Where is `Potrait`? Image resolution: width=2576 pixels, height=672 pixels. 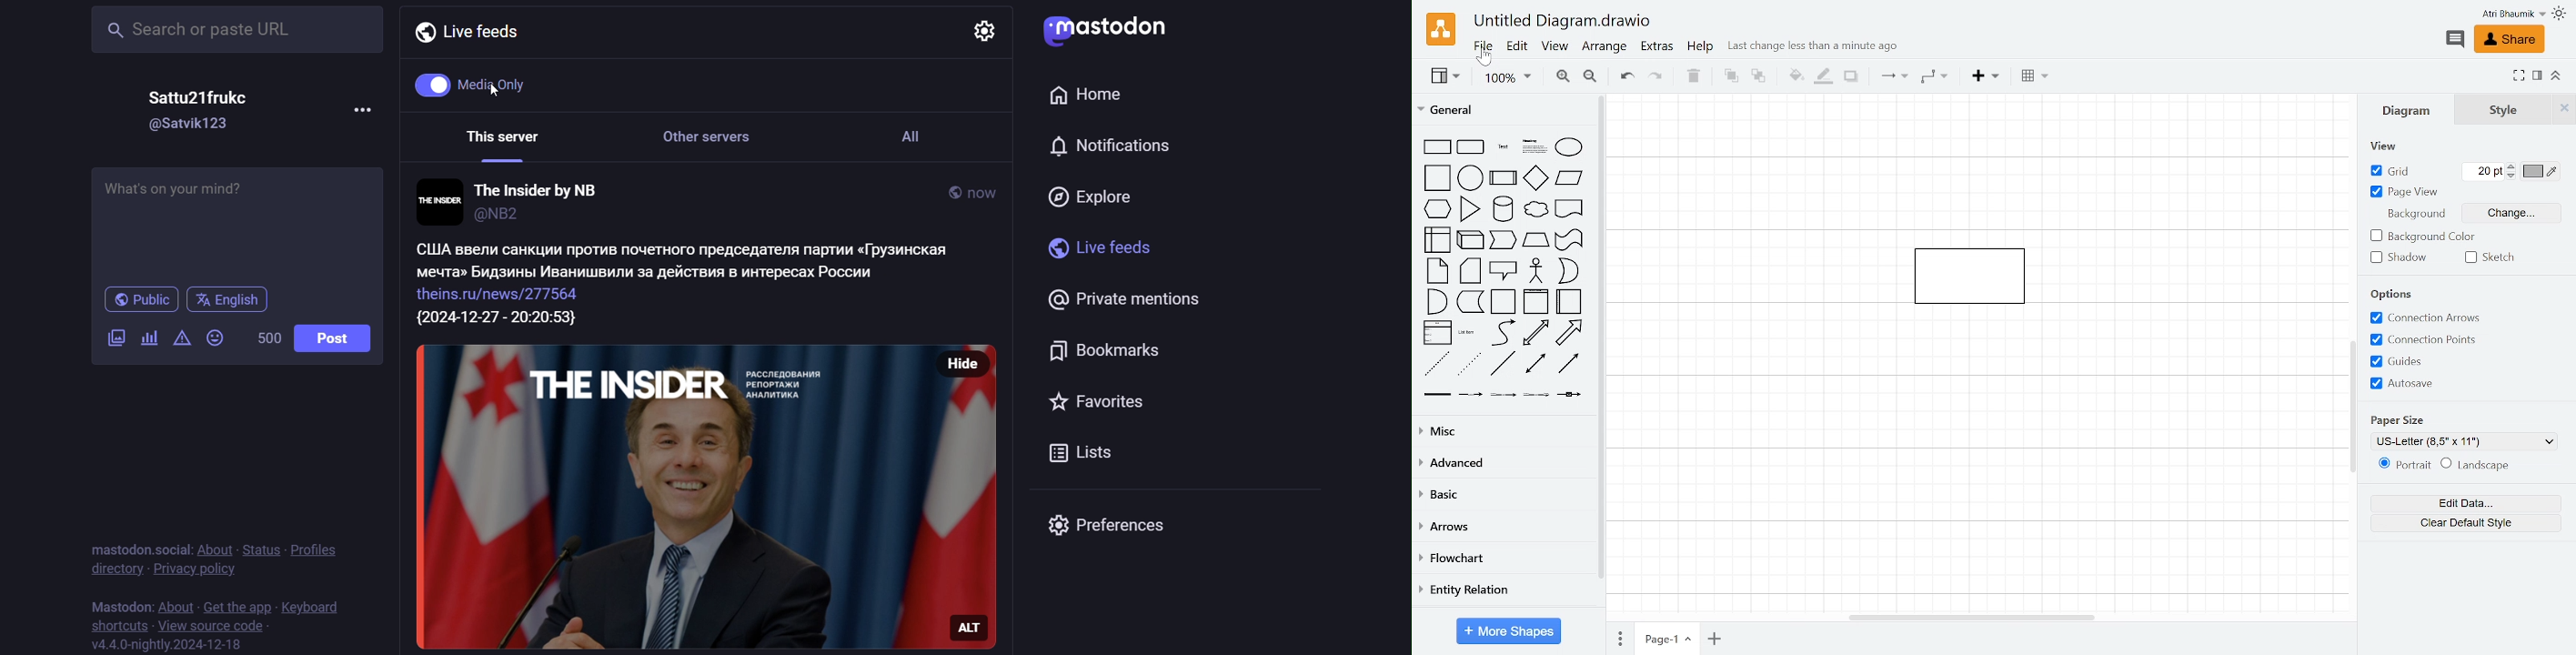 Potrait is located at coordinates (2403, 464).